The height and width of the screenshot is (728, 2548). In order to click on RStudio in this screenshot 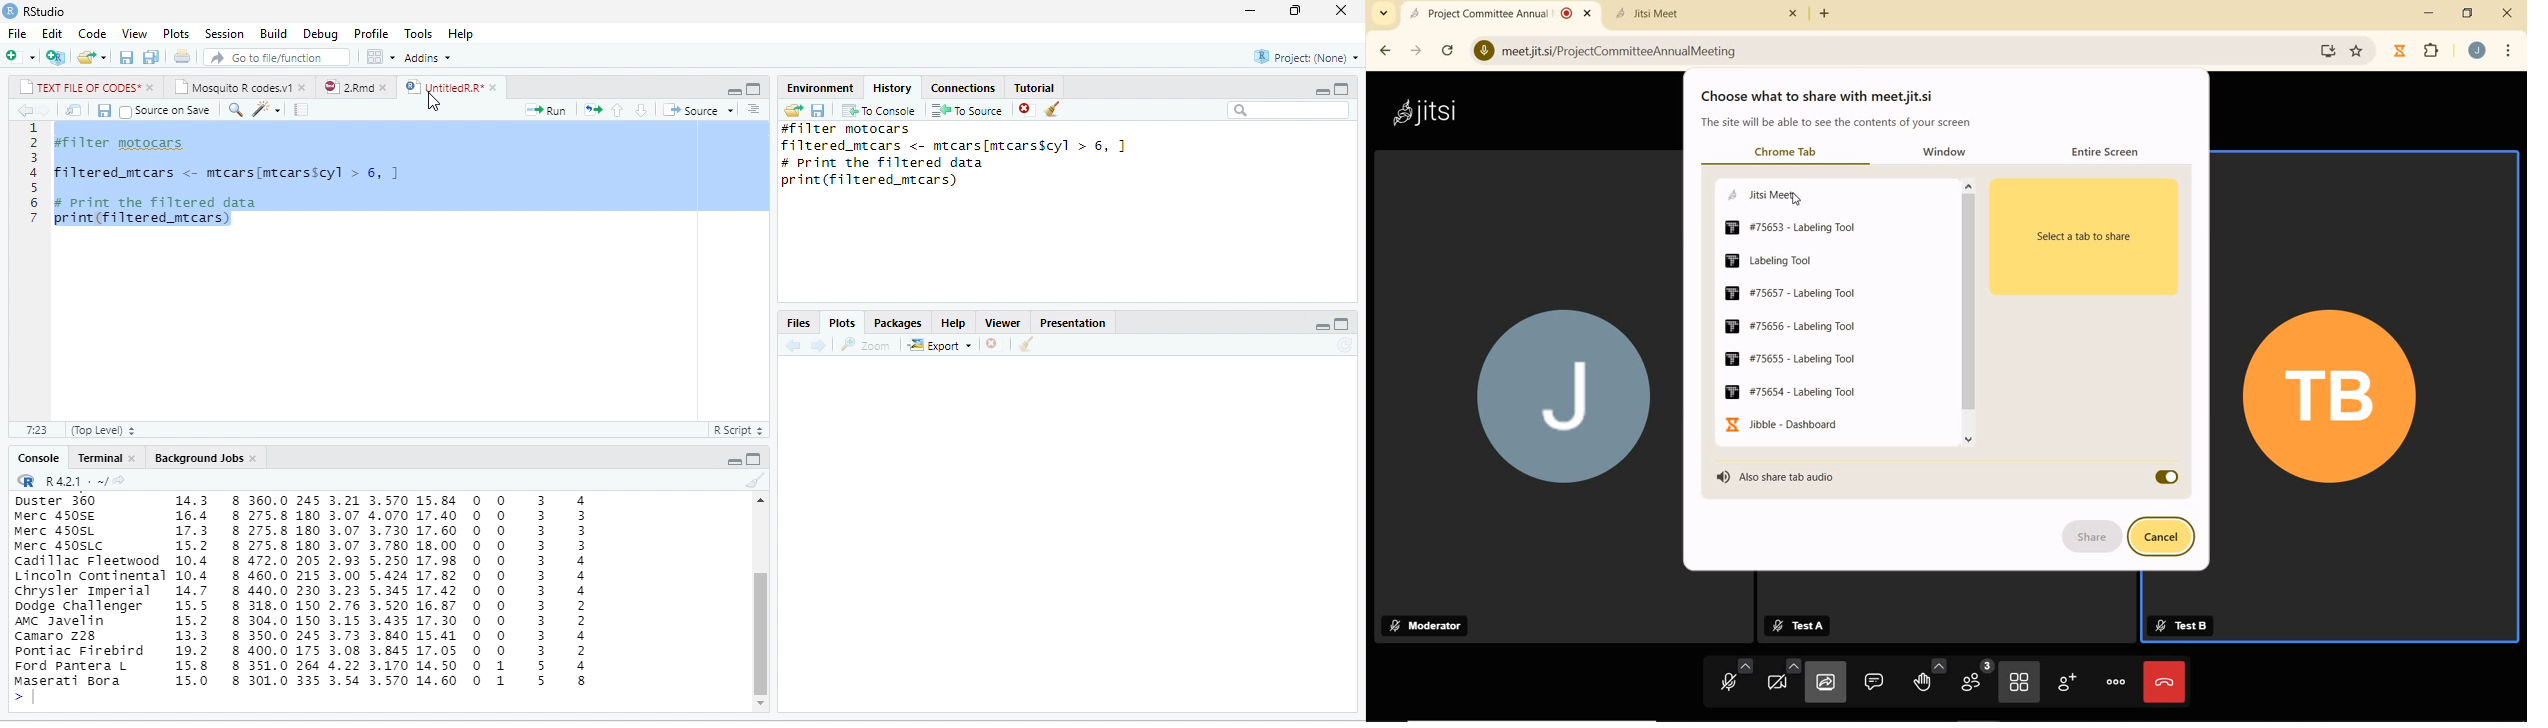, I will do `click(44, 11)`.